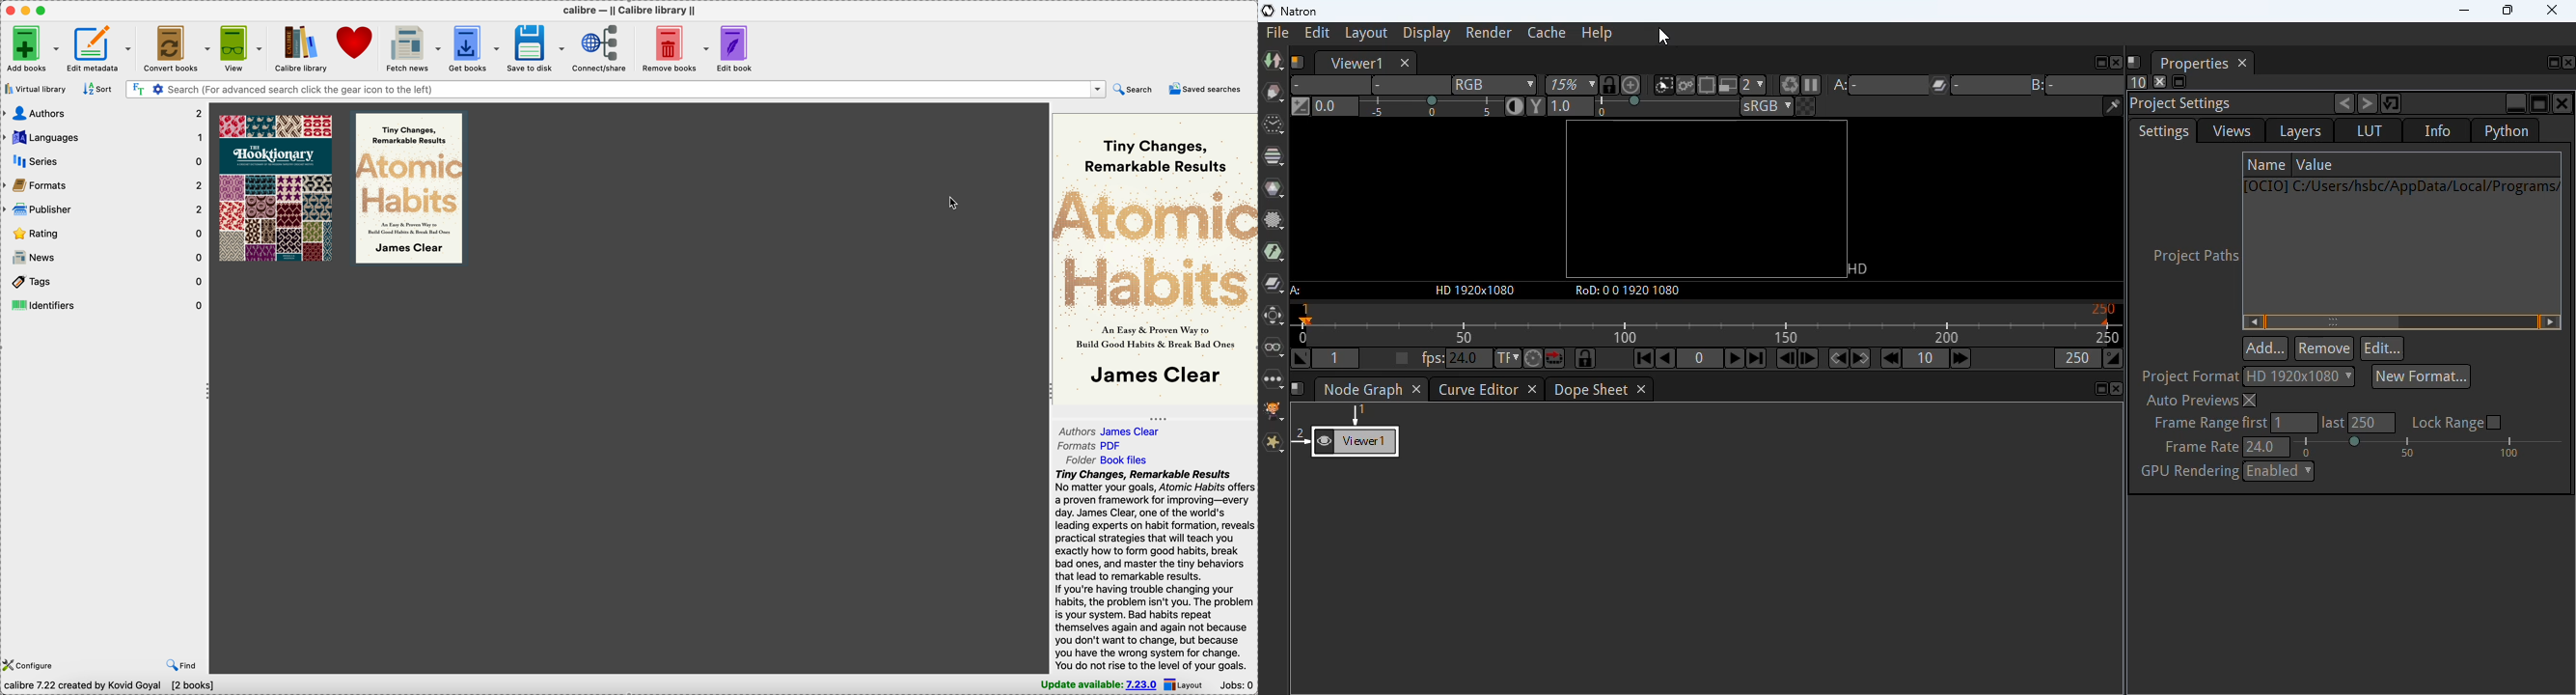 This screenshot has height=700, width=2576. I want to click on rating, so click(103, 235).